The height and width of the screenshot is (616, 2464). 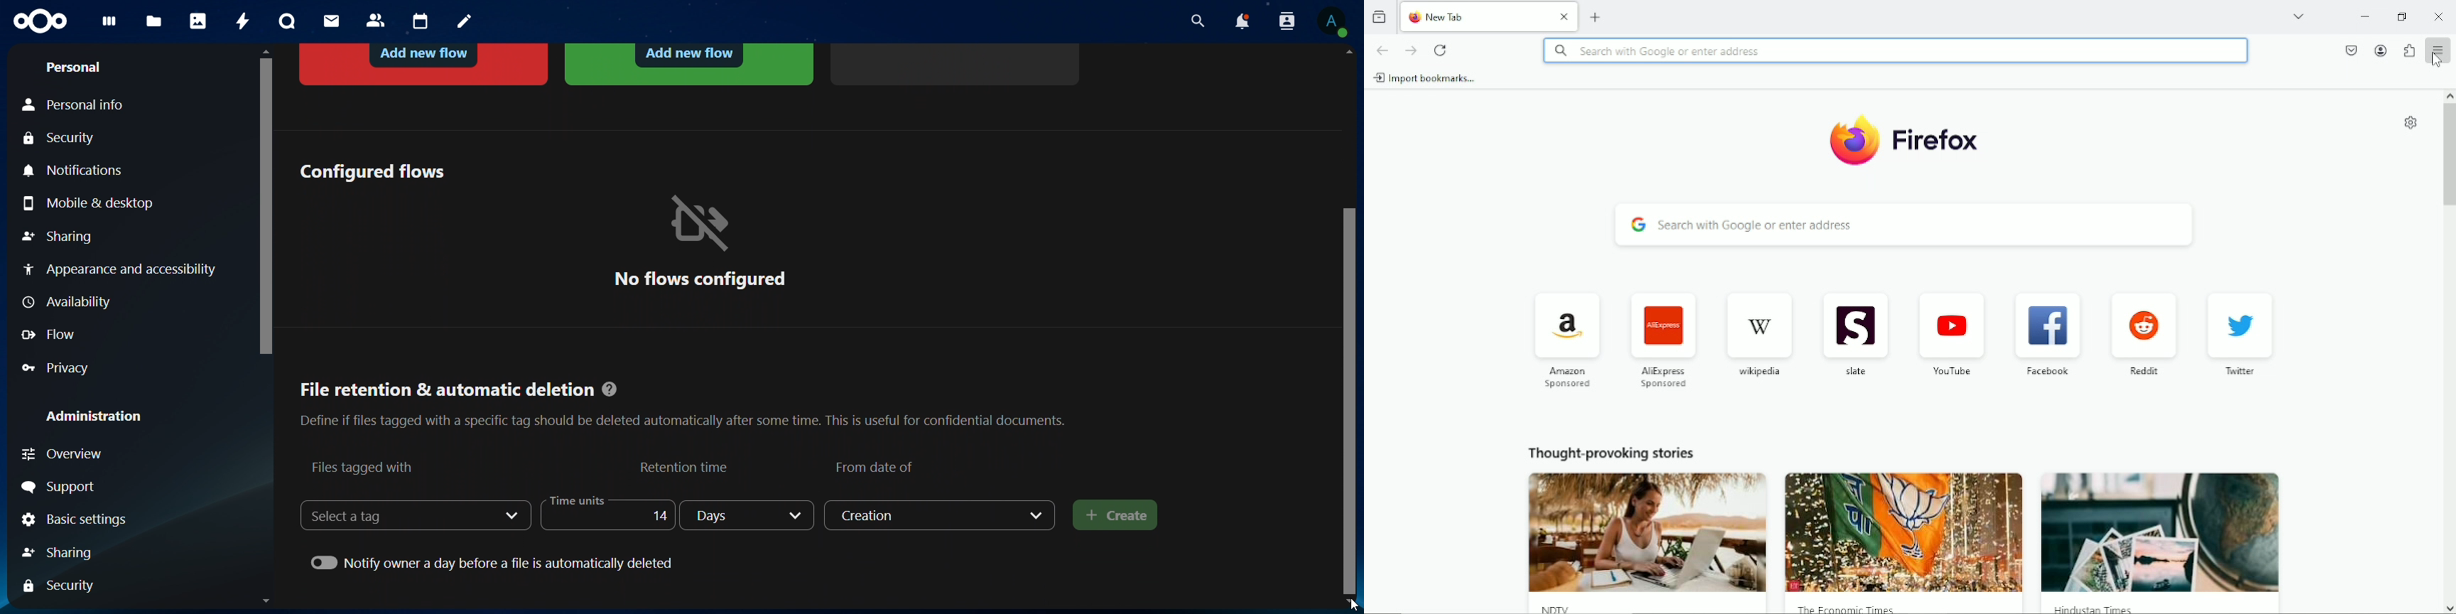 What do you see at coordinates (72, 68) in the screenshot?
I see `personal` at bounding box center [72, 68].